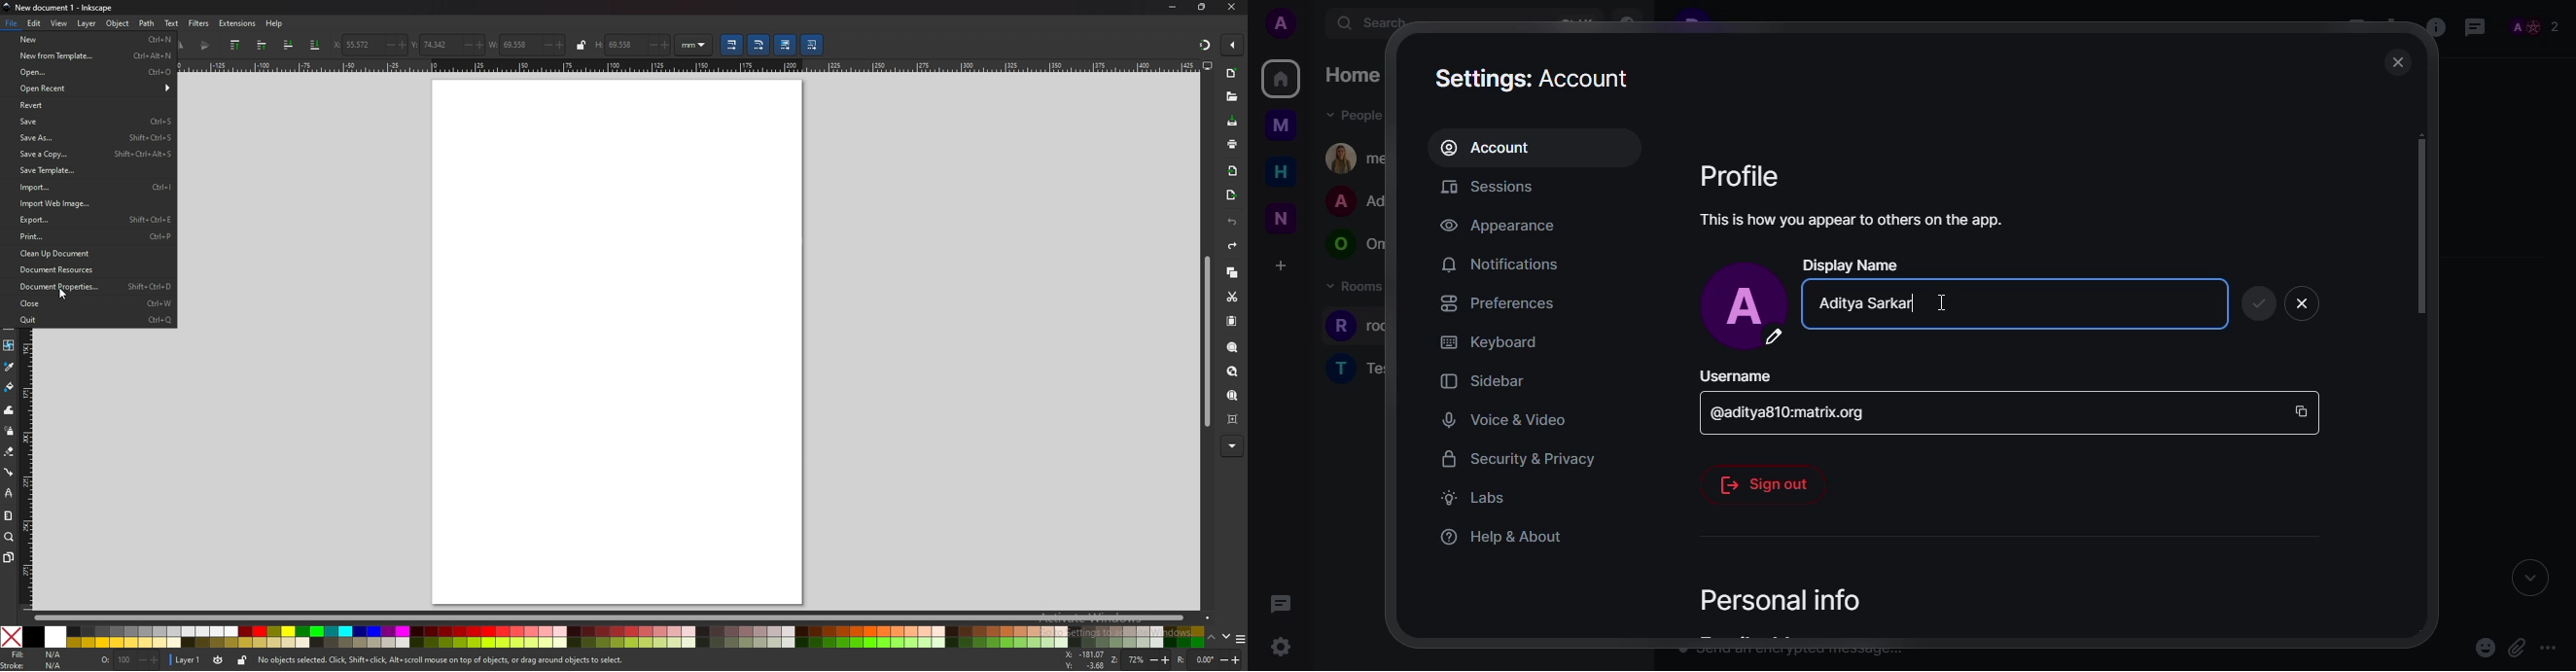  I want to click on +, so click(1239, 659).